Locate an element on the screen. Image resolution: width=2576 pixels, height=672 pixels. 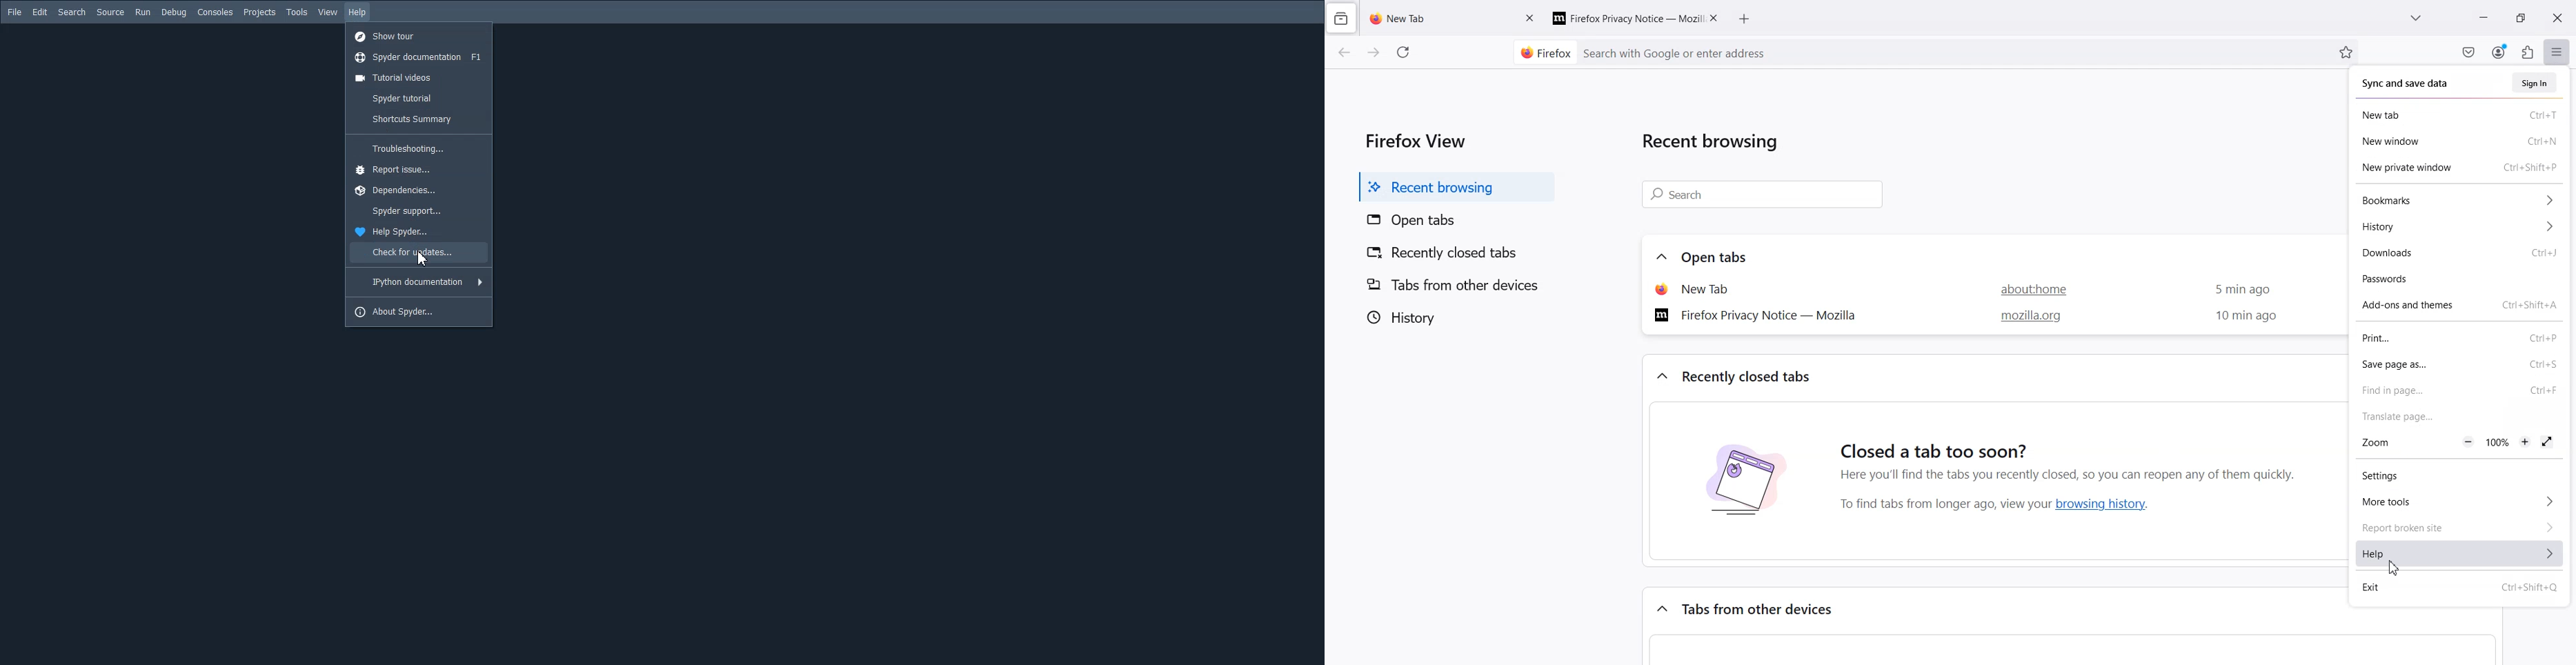
Cursor is located at coordinates (422, 259).